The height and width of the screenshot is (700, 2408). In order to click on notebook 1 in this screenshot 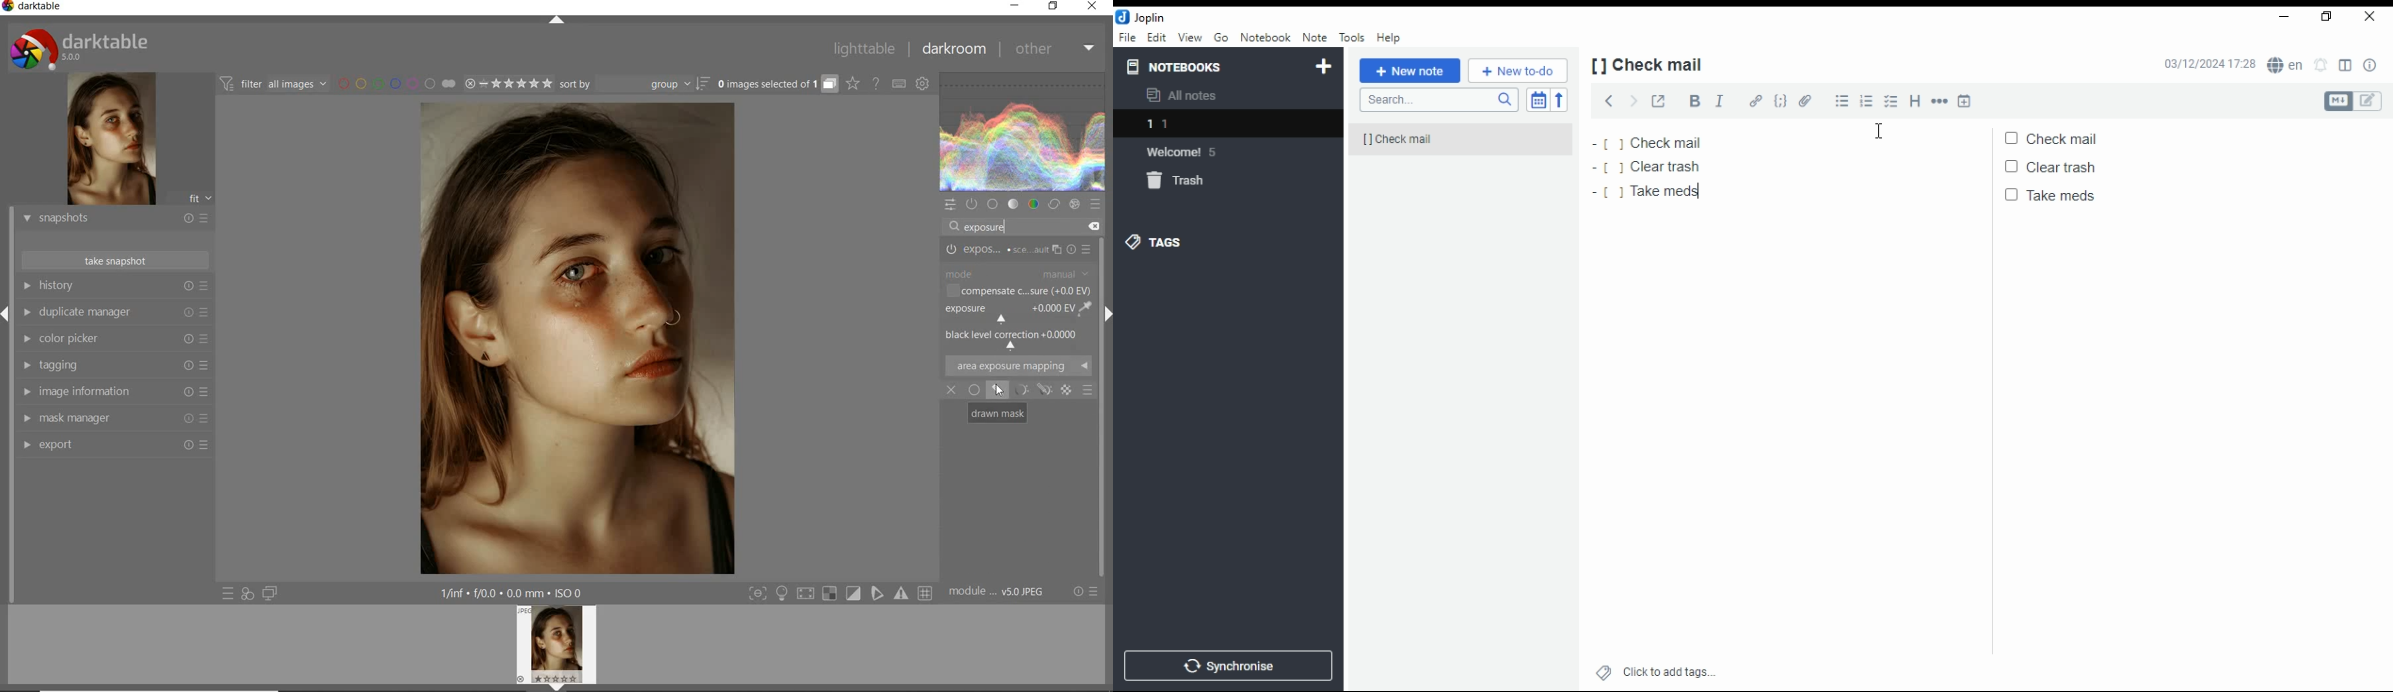, I will do `click(1197, 123)`.